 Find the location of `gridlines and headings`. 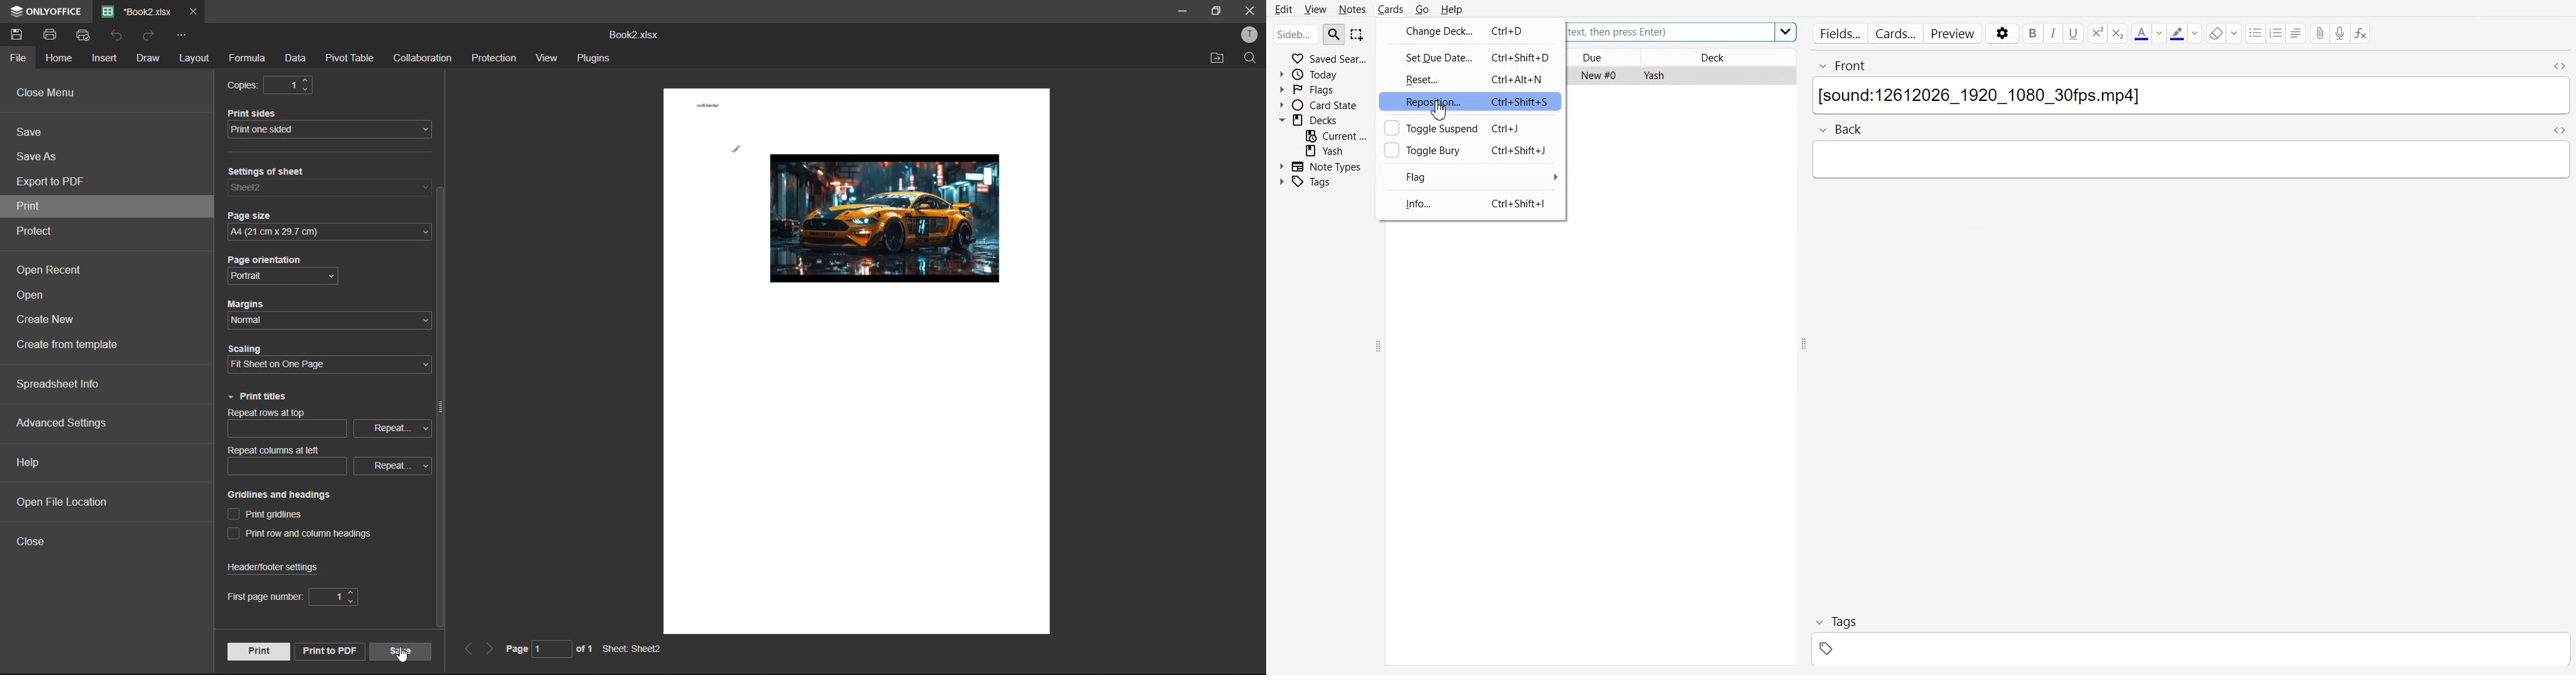

gridlines and headings is located at coordinates (294, 495).